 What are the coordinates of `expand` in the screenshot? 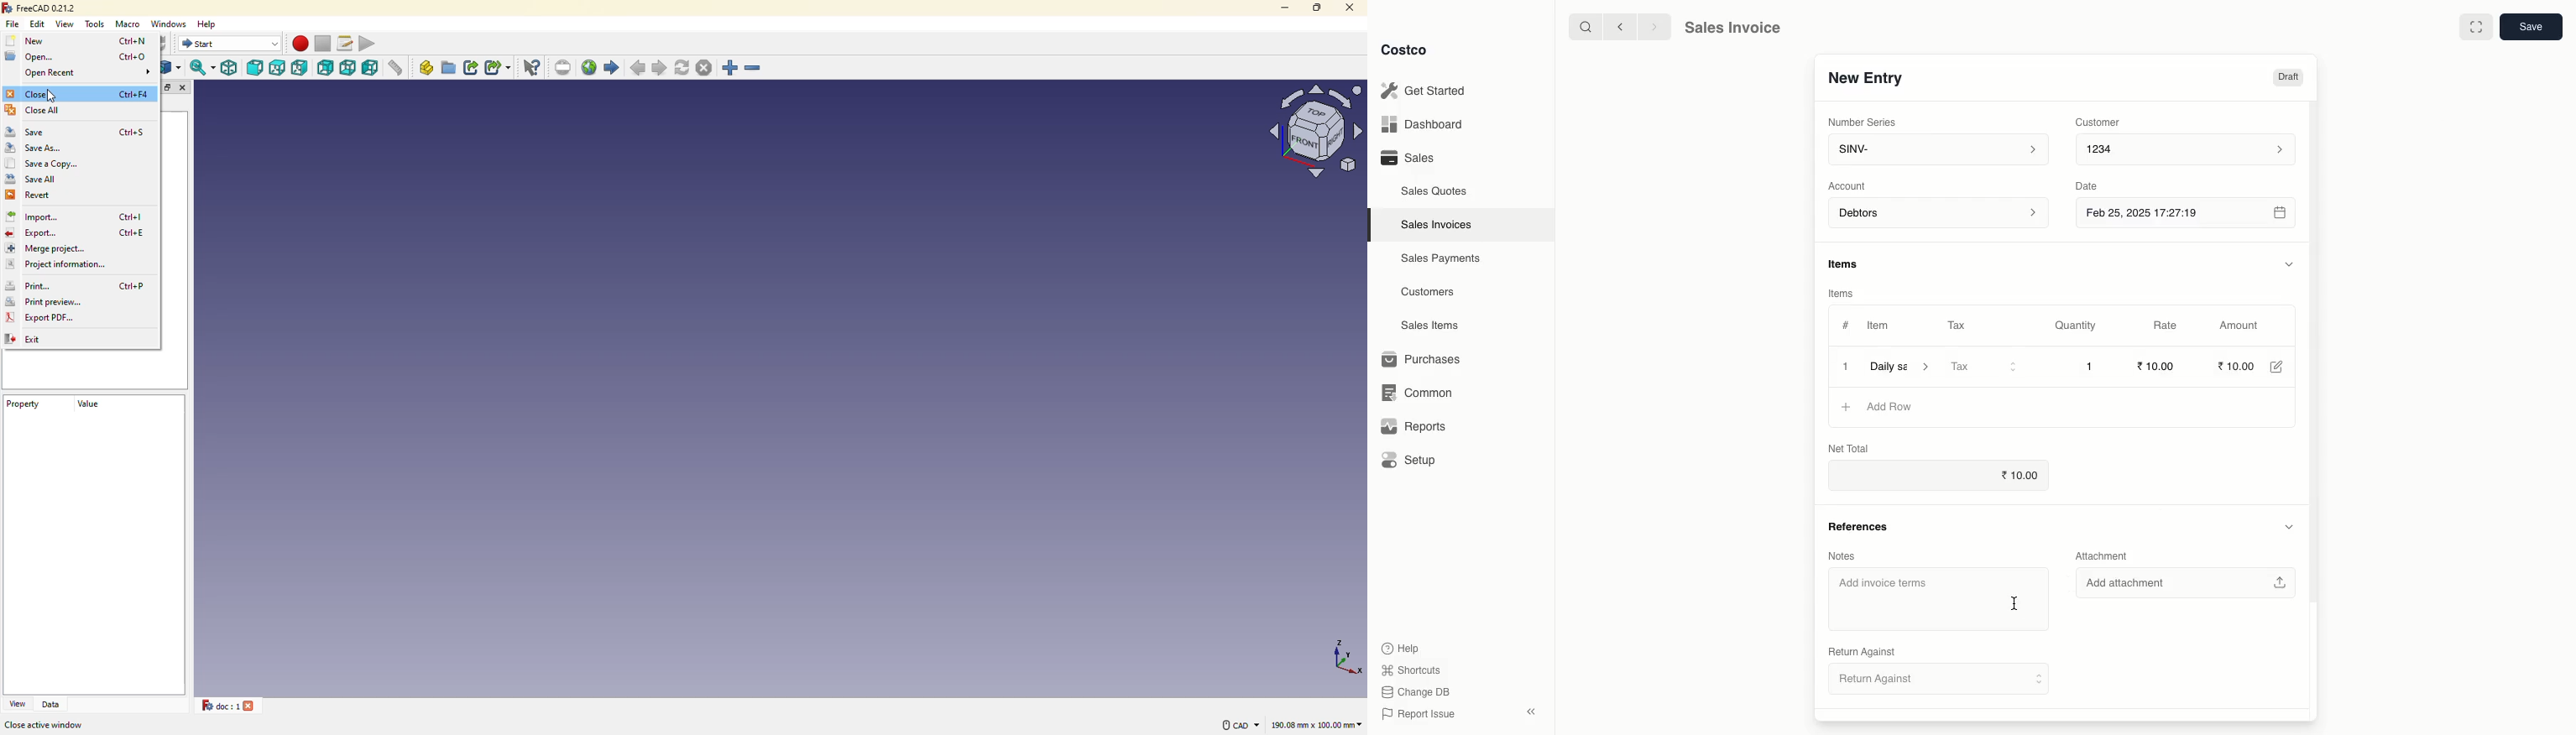 It's located at (167, 88).